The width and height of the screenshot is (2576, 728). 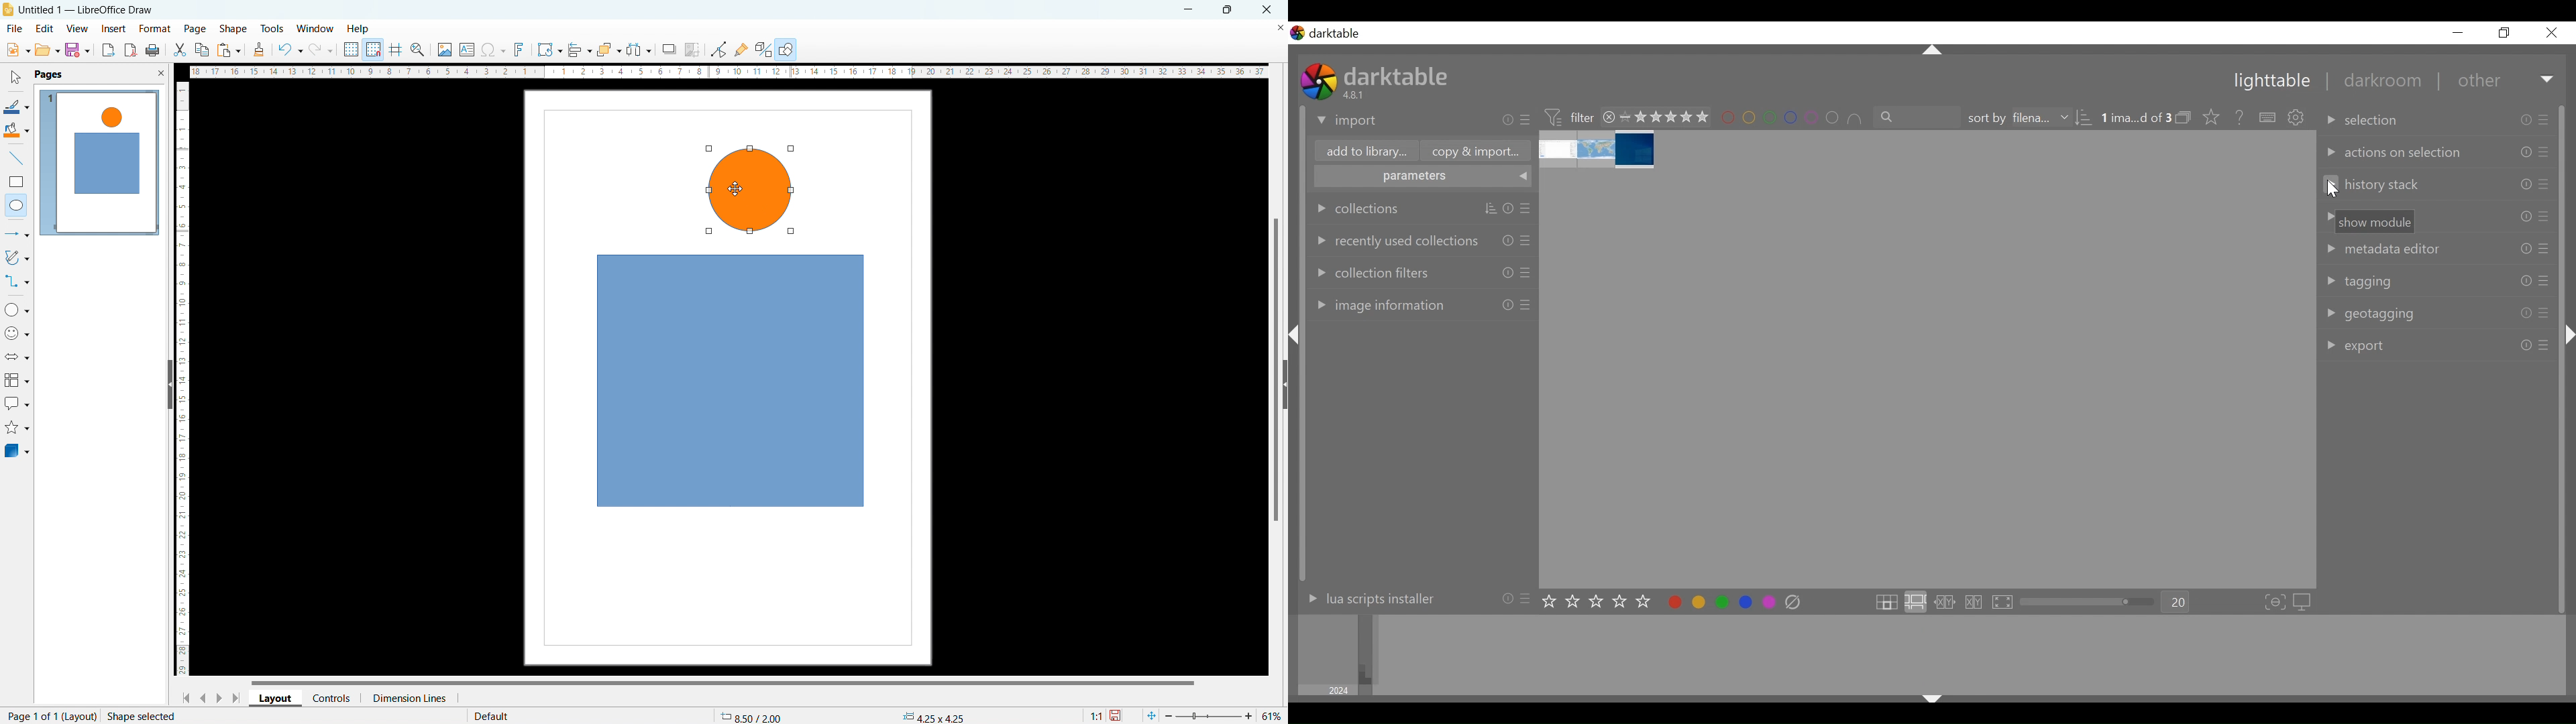 I want to click on info, so click(x=2525, y=345).